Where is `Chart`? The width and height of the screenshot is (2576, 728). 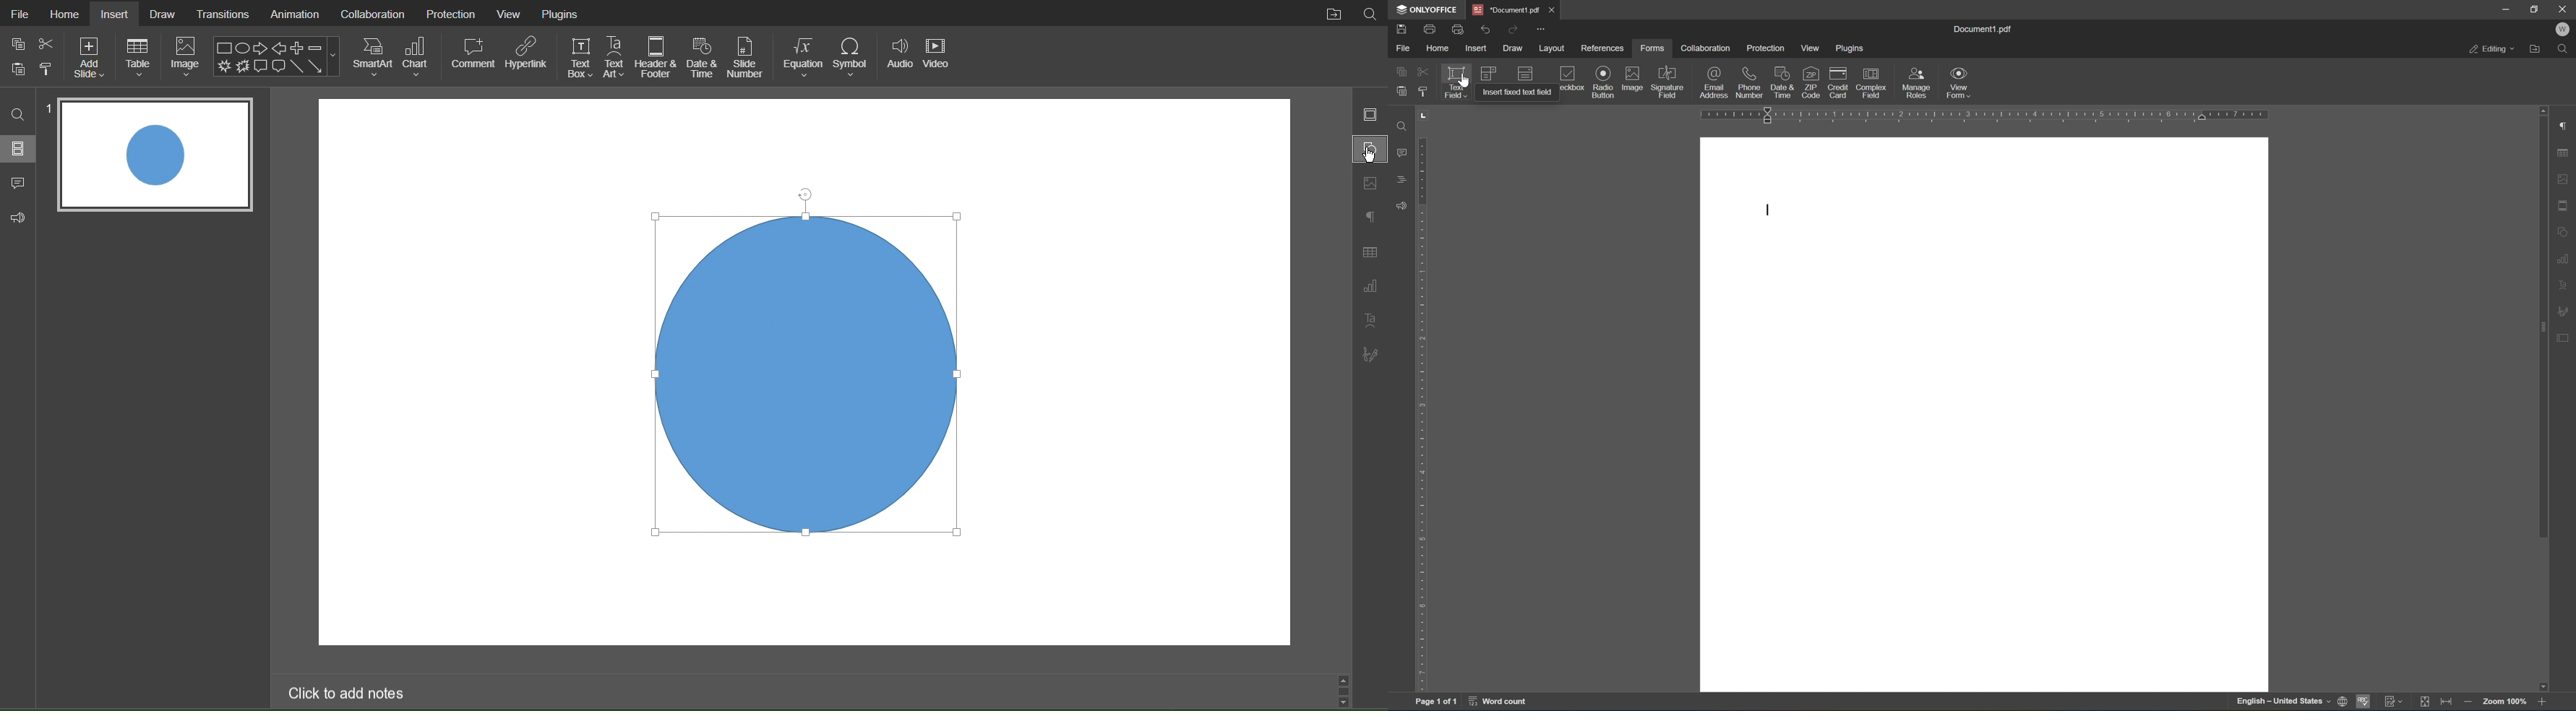
Chart is located at coordinates (419, 58).